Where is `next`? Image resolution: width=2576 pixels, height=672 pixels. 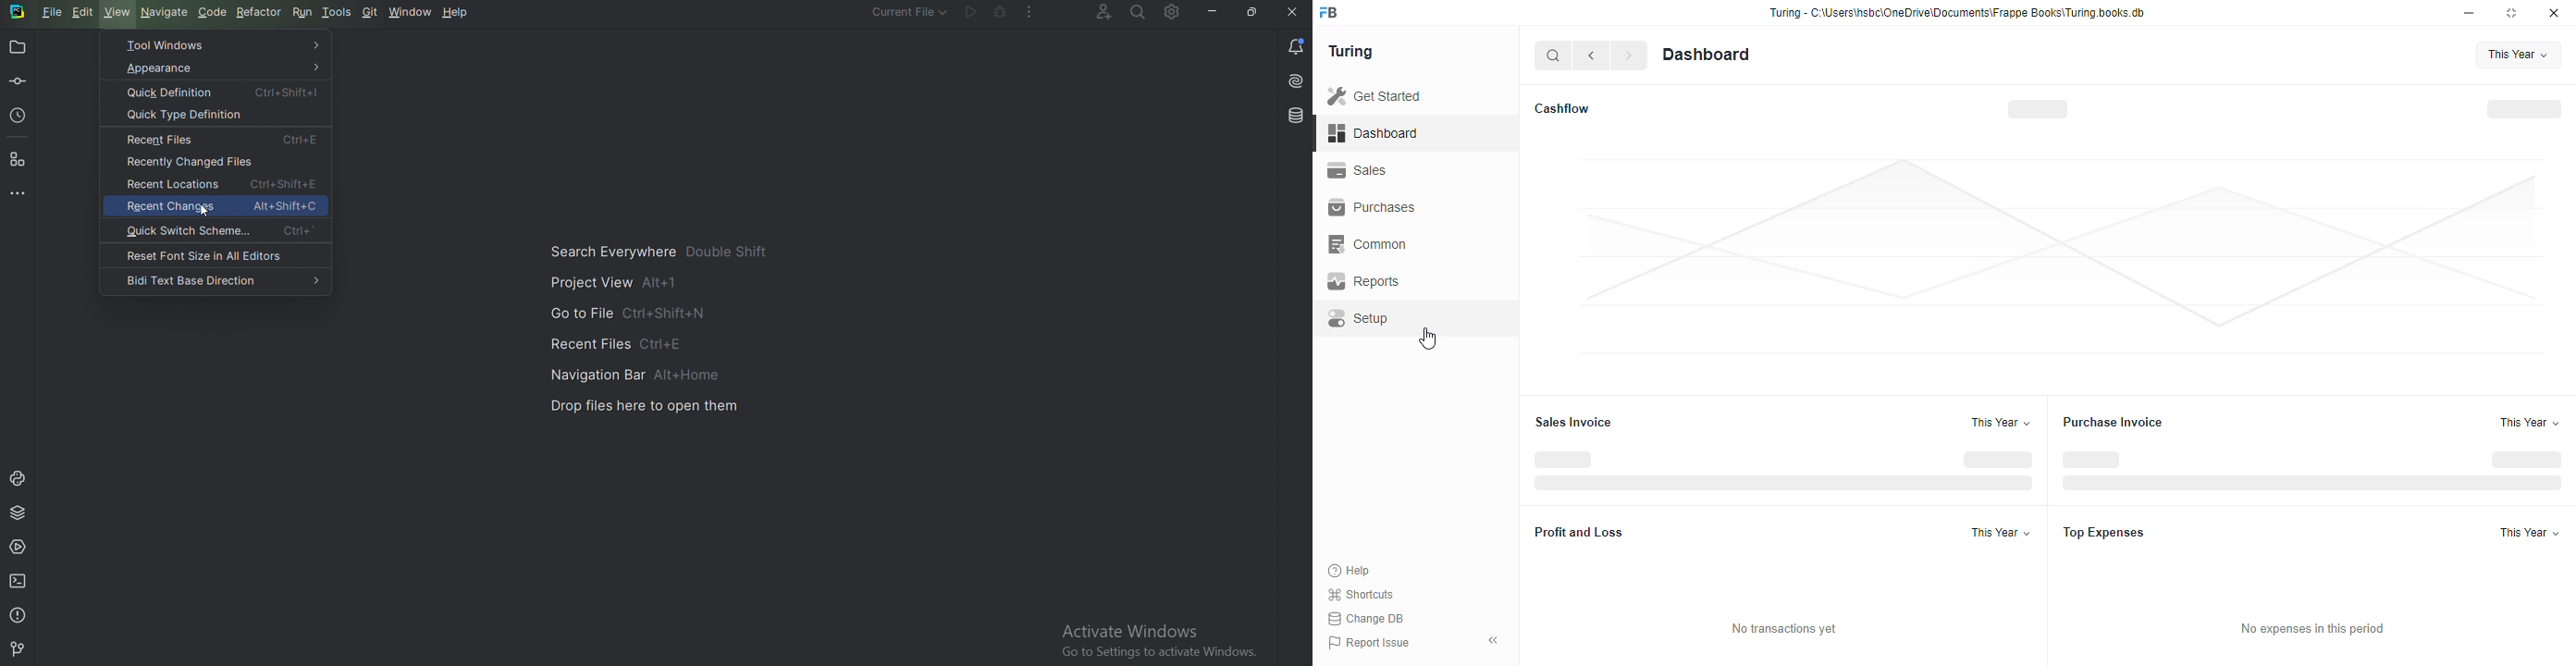 next is located at coordinates (1631, 56).